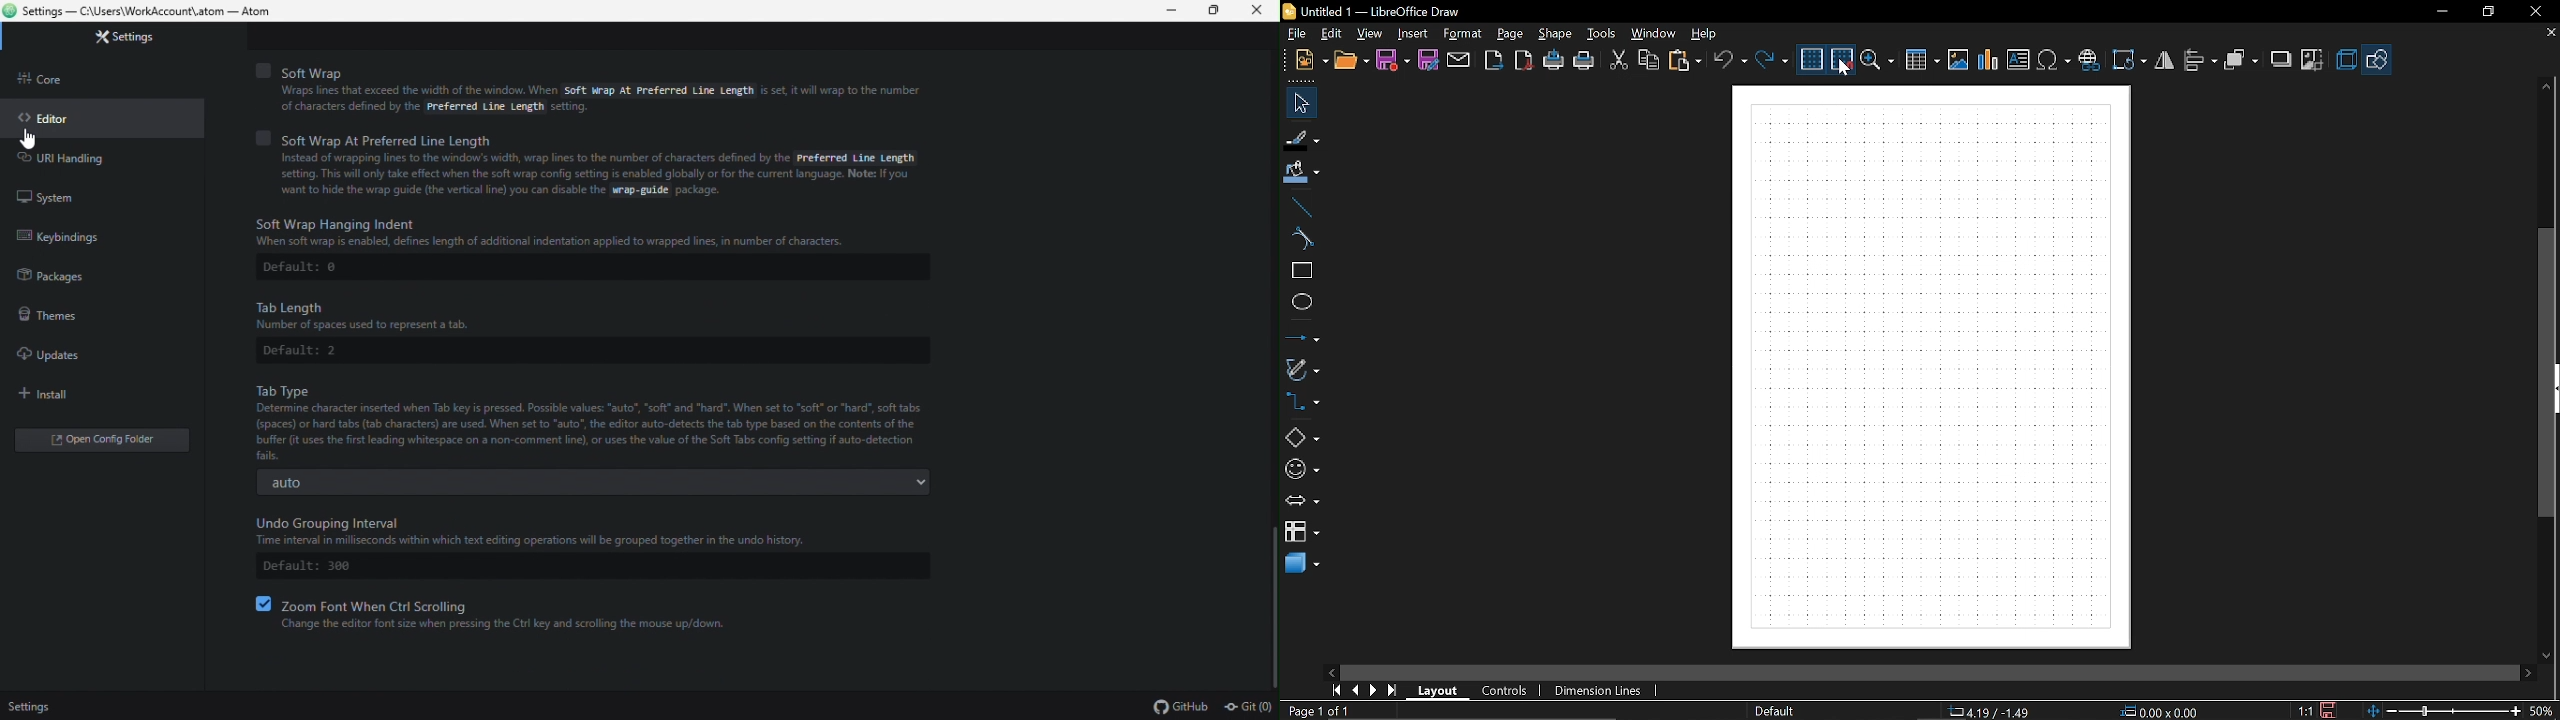  I want to click on  chart, so click(1989, 59).